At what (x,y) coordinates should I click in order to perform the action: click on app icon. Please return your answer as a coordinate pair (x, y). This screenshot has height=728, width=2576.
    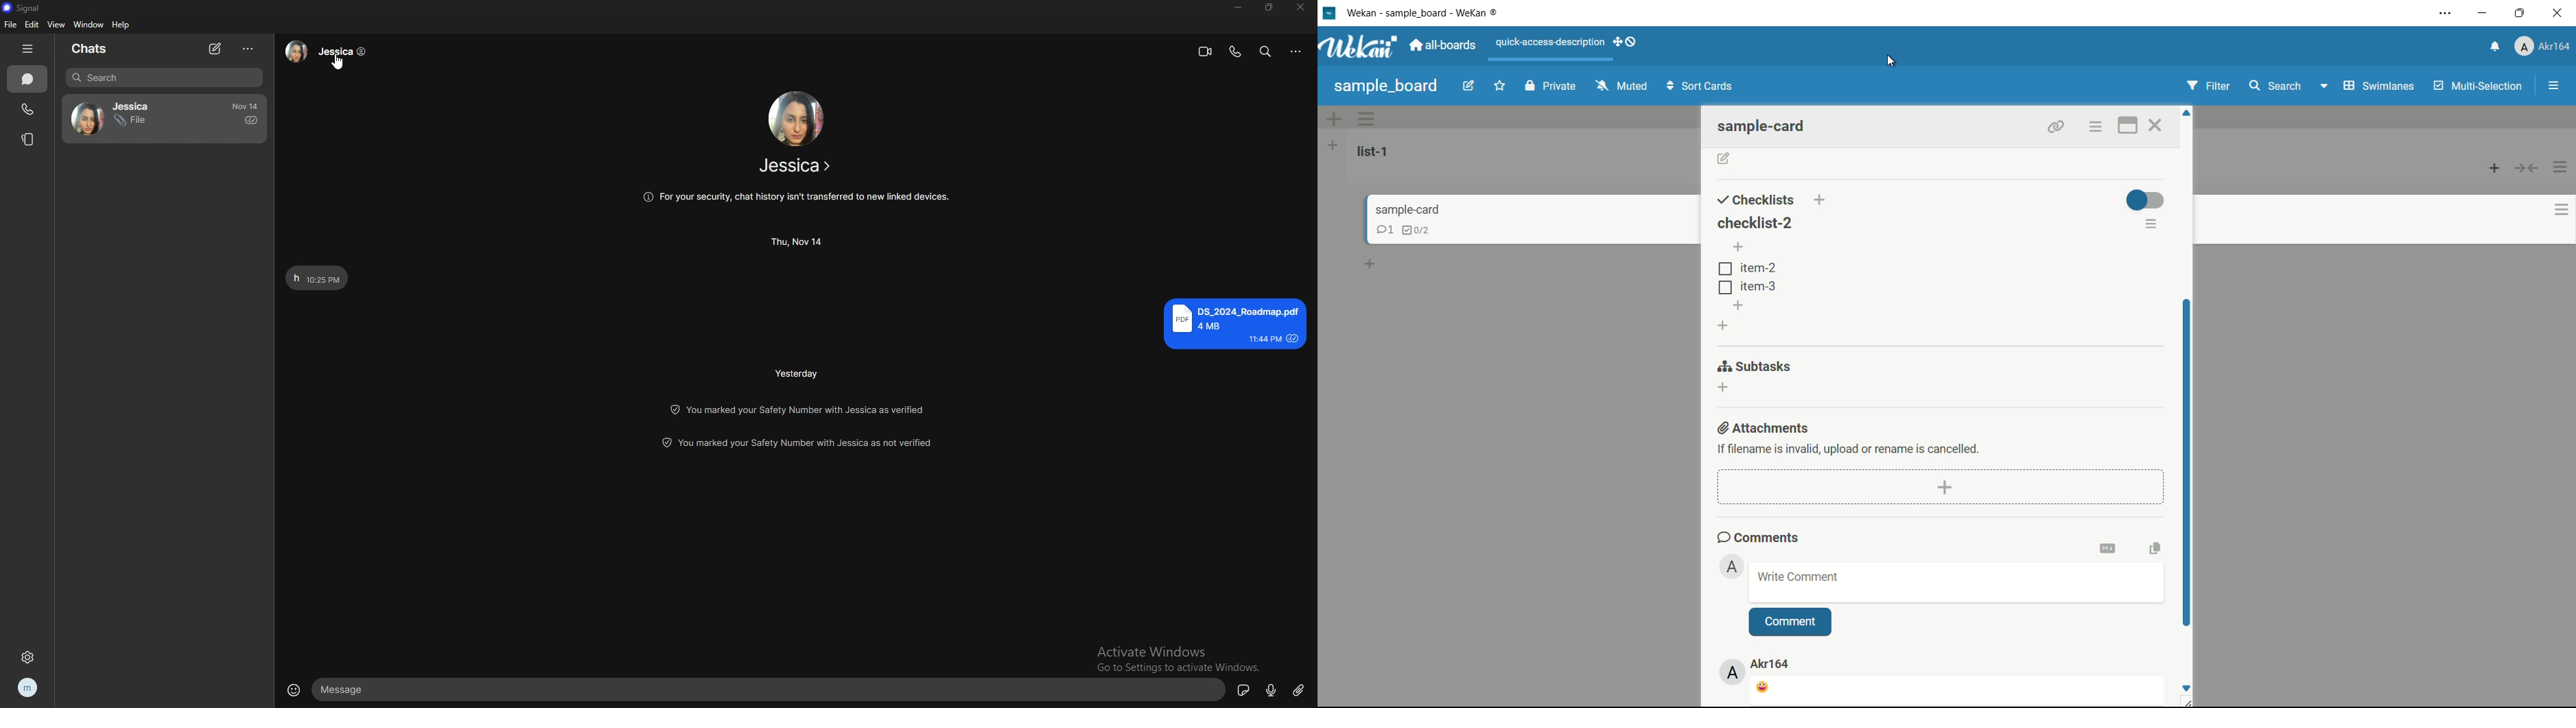
    Looking at the image, I should click on (1329, 14).